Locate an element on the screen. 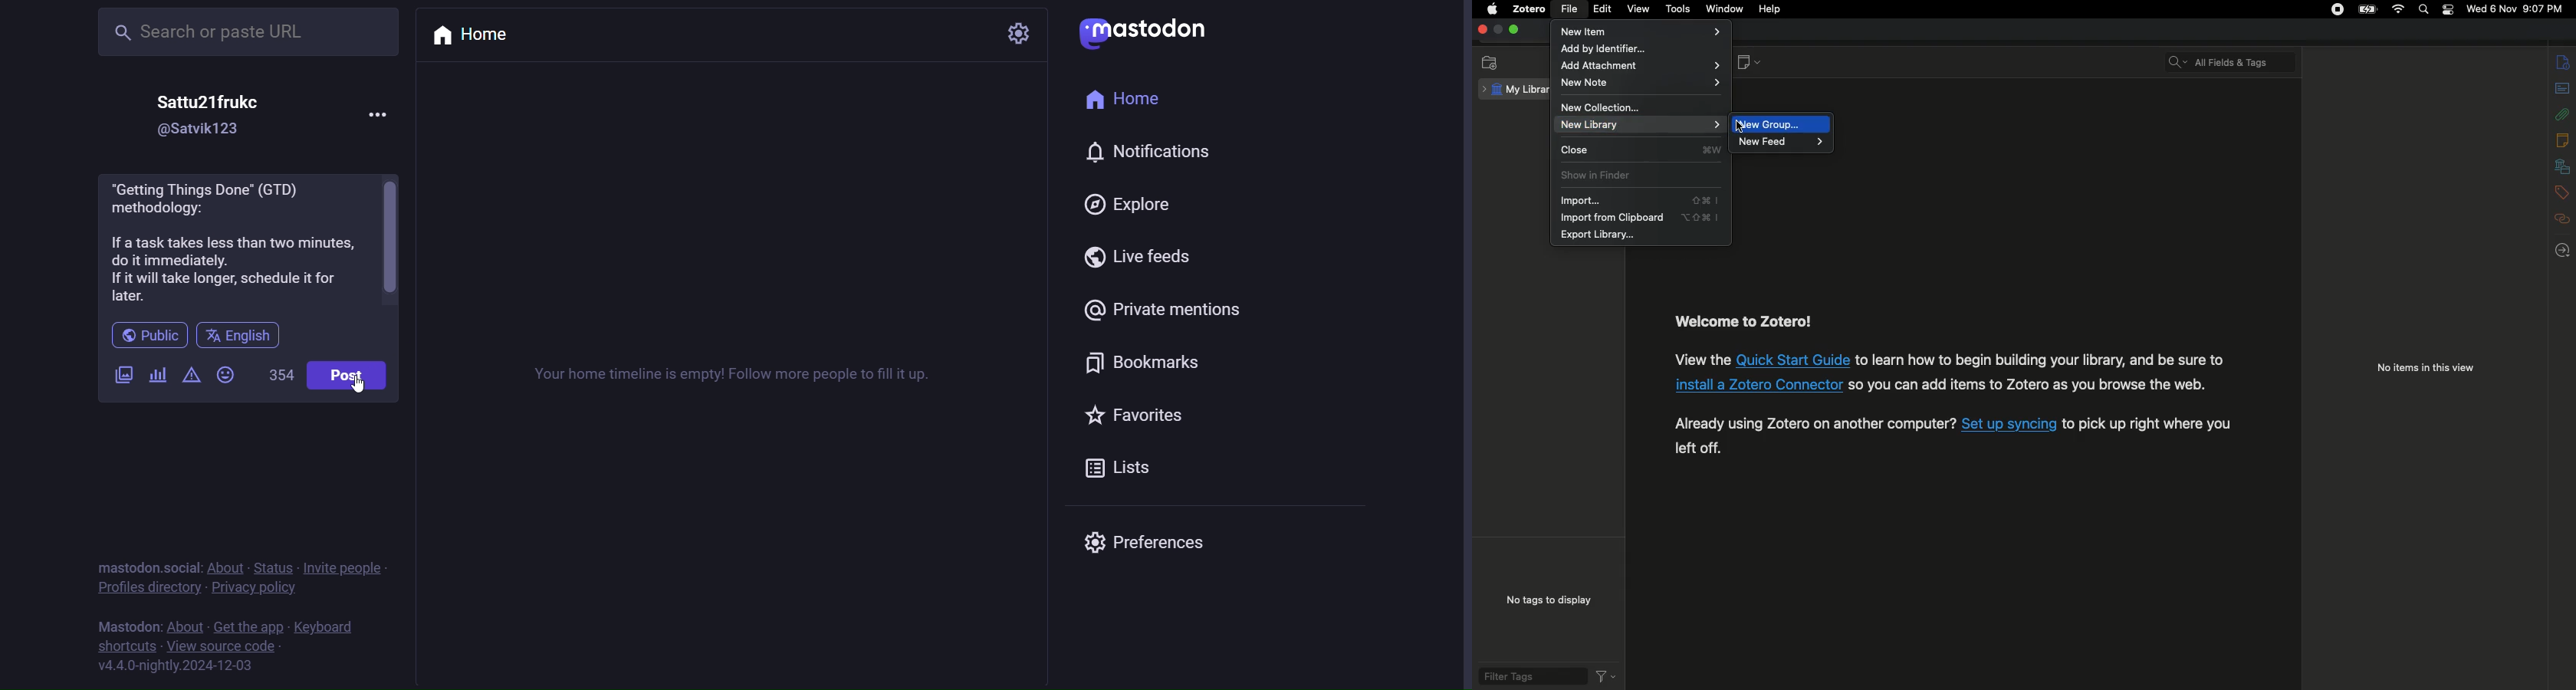 The width and height of the screenshot is (2576, 700). New collection is located at coordinates (1607, 107).